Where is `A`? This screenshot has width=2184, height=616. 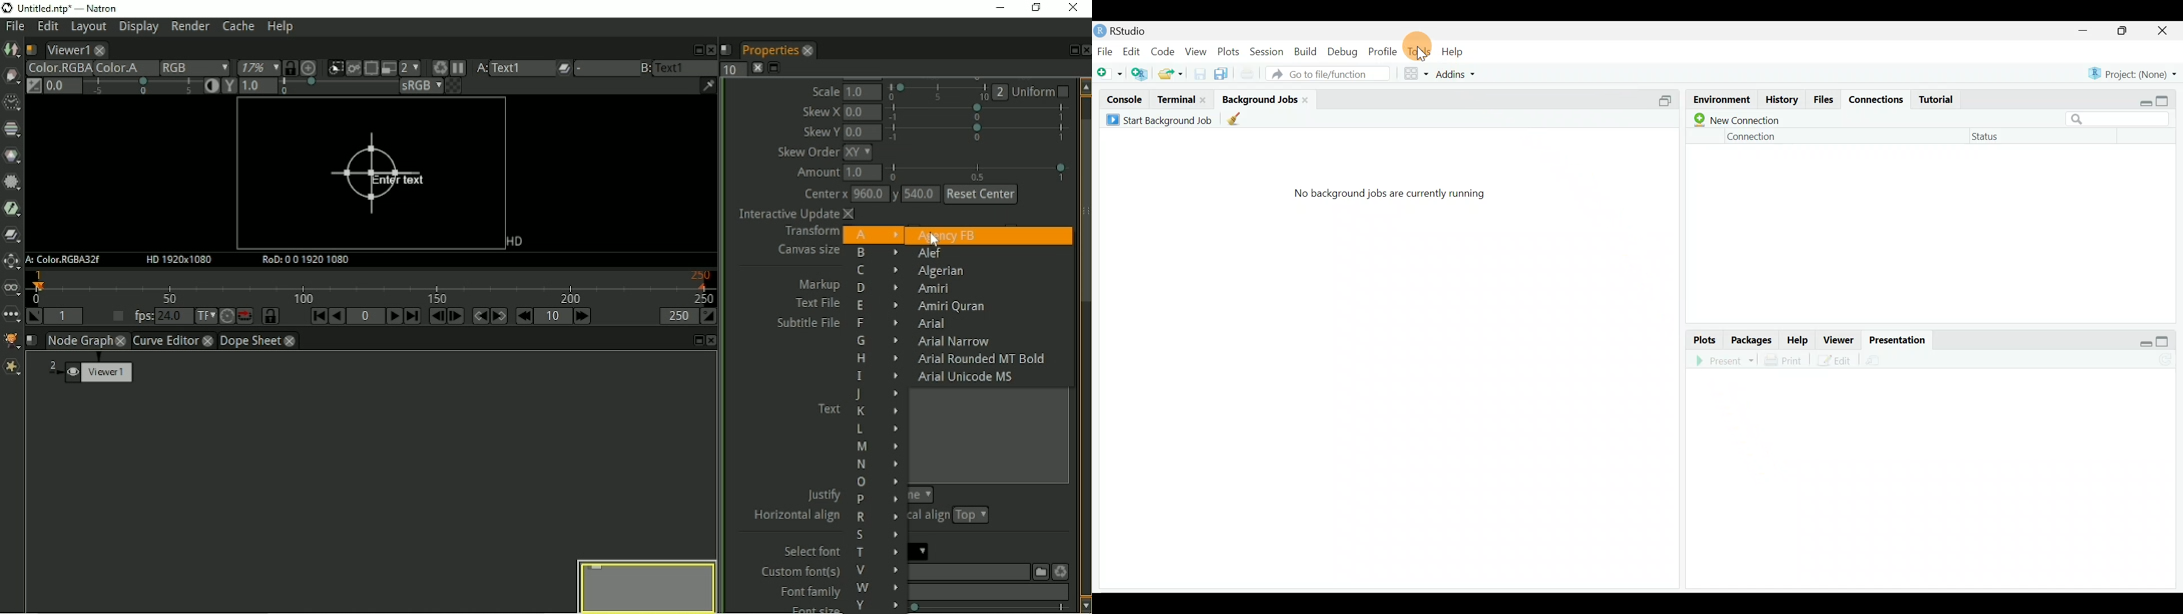 A is located at coordinates (872, 234).